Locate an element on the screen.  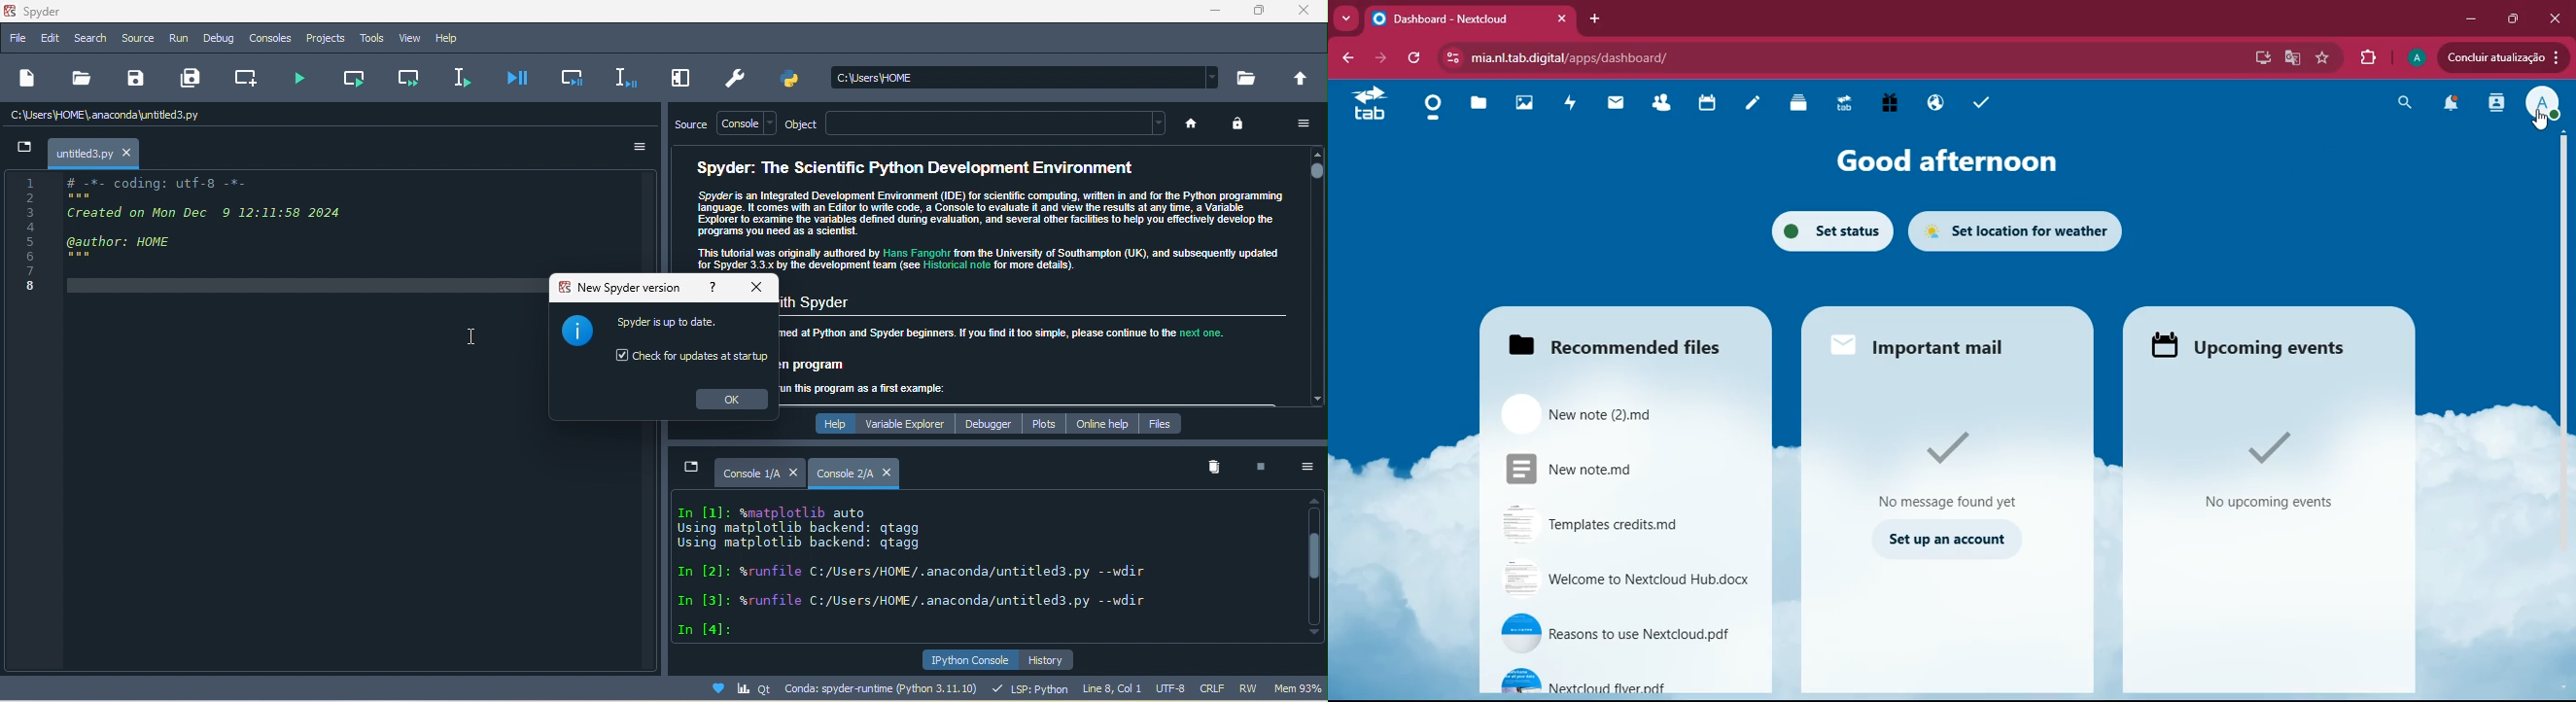
option is located at coordinates (1299, 125).